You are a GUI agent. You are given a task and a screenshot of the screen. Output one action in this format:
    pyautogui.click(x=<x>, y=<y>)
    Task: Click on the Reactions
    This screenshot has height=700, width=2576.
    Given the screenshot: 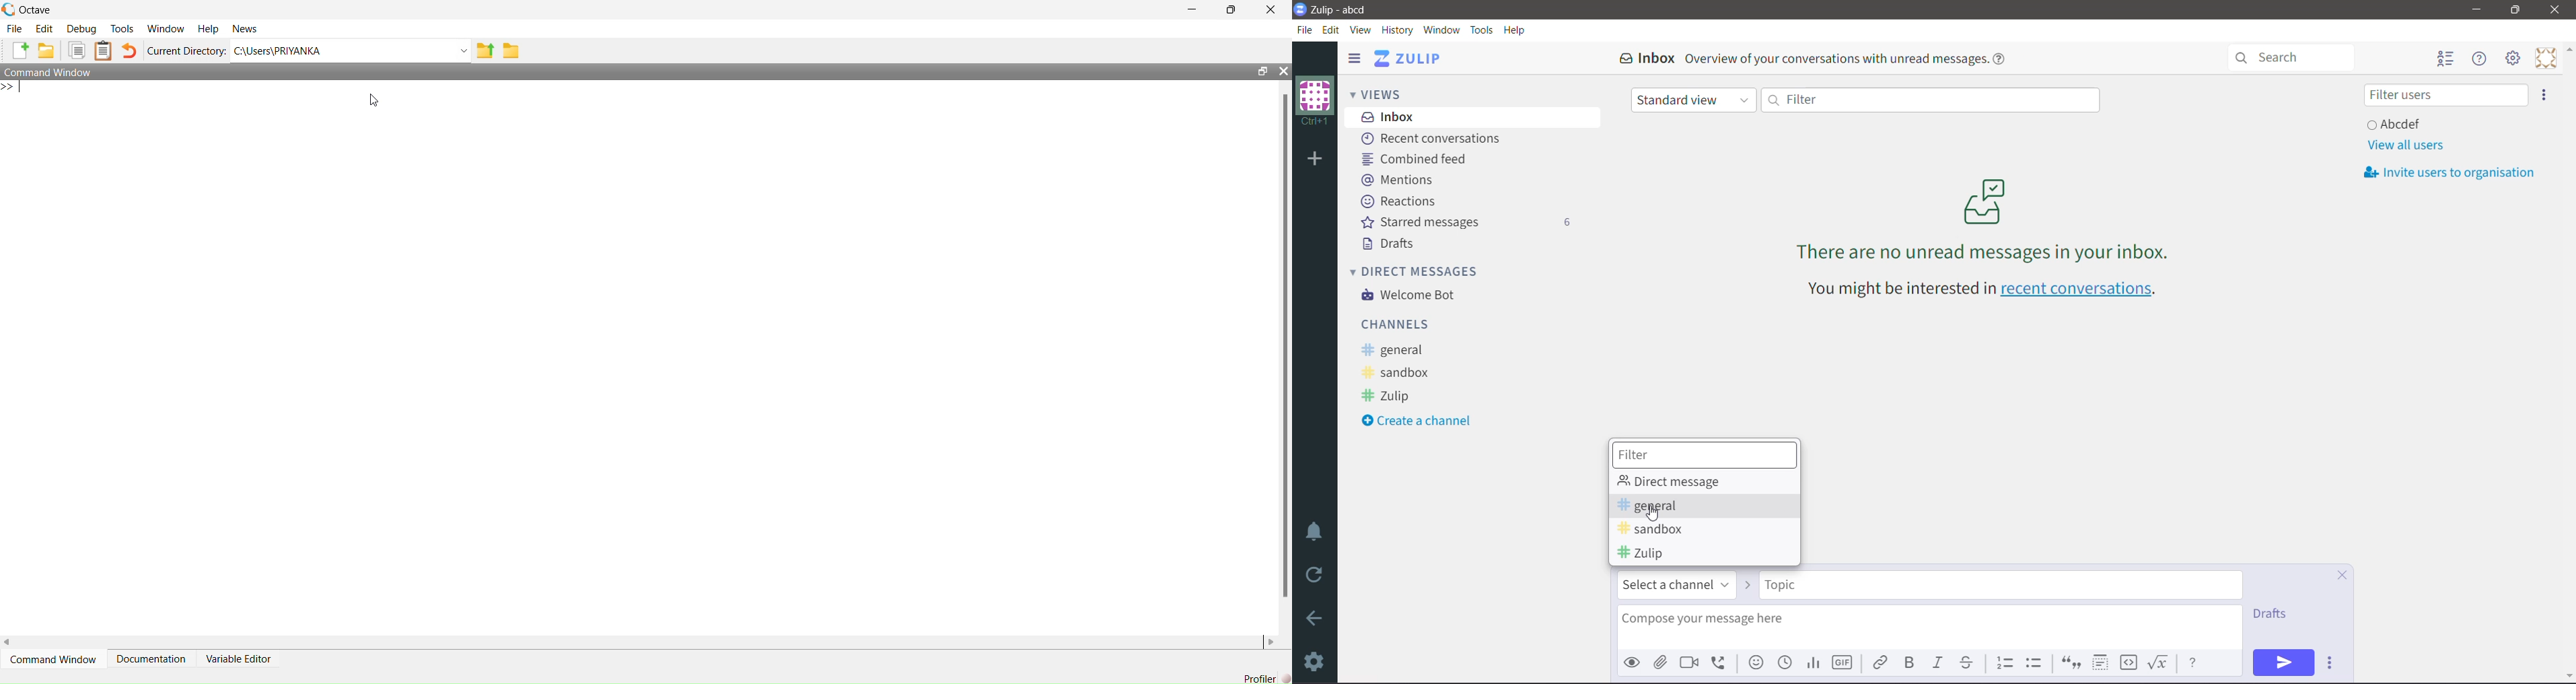 What is the action you would take?
    pyautogui.click(x=1401, y=201)
    